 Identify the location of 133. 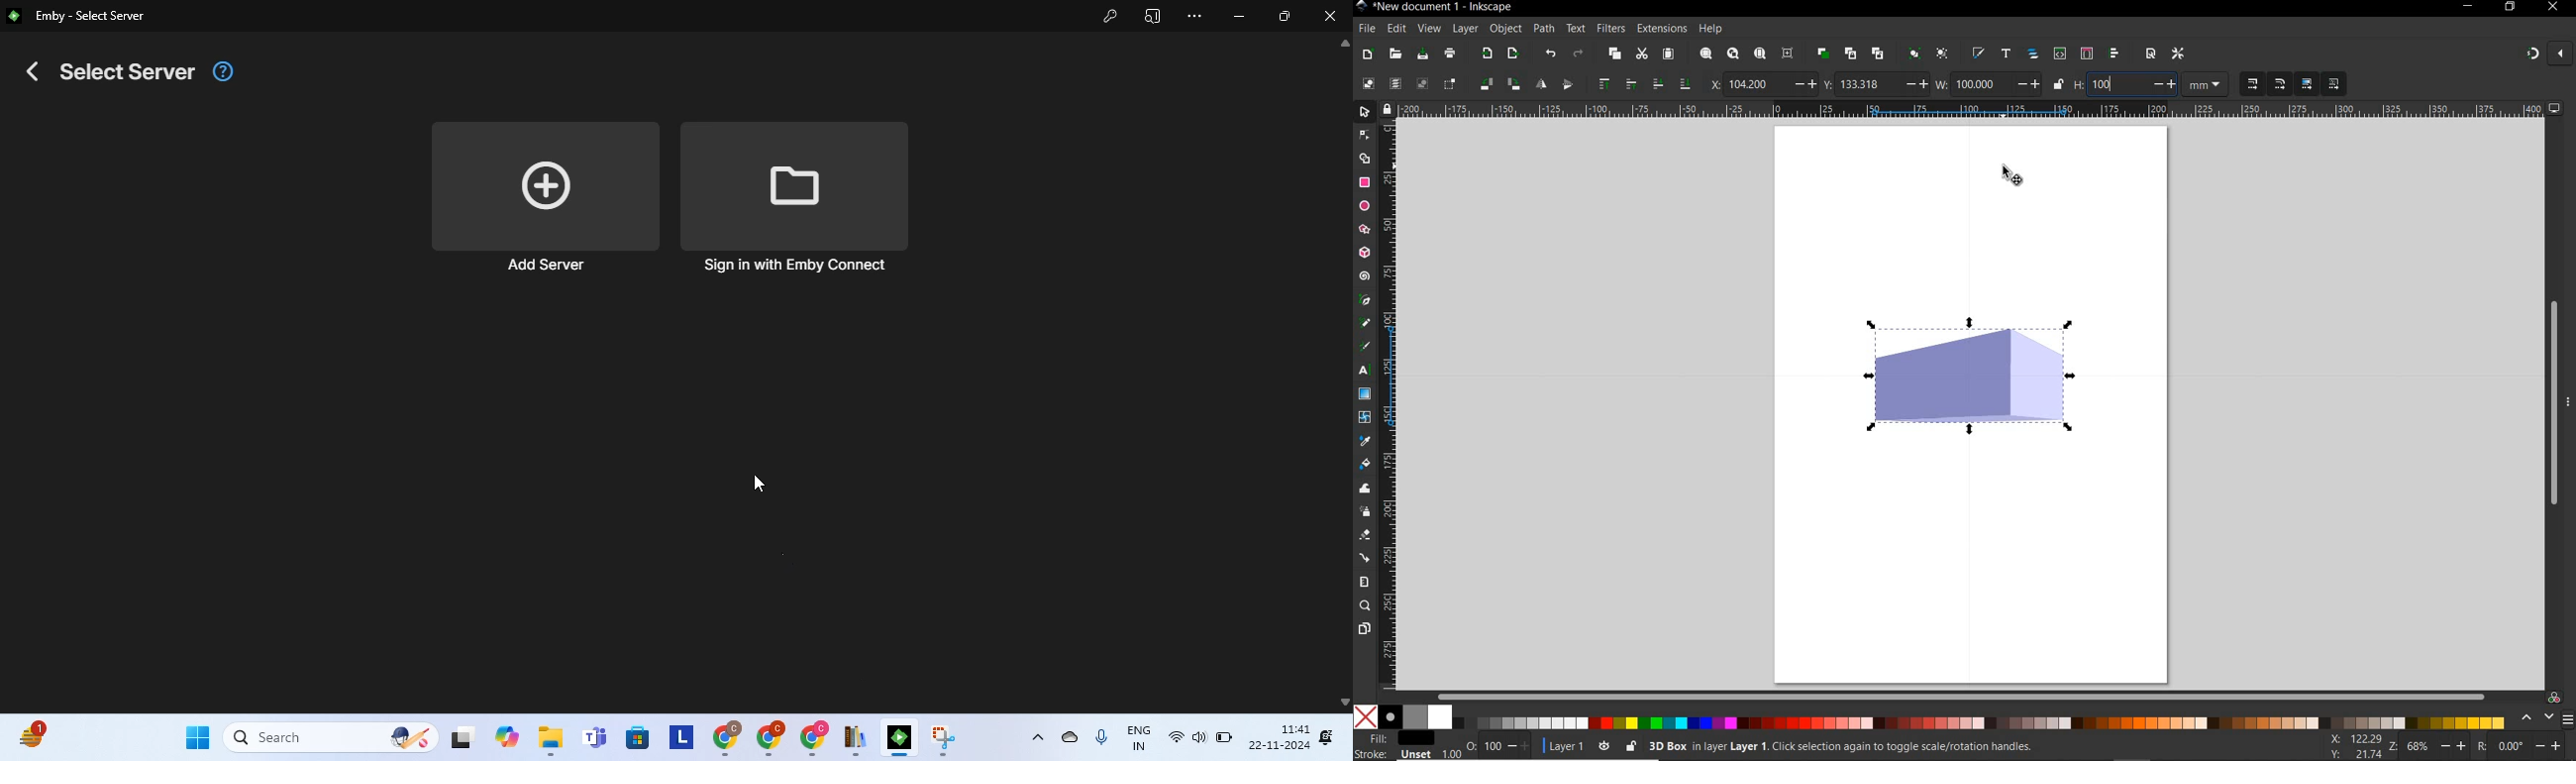
(1868, 84).